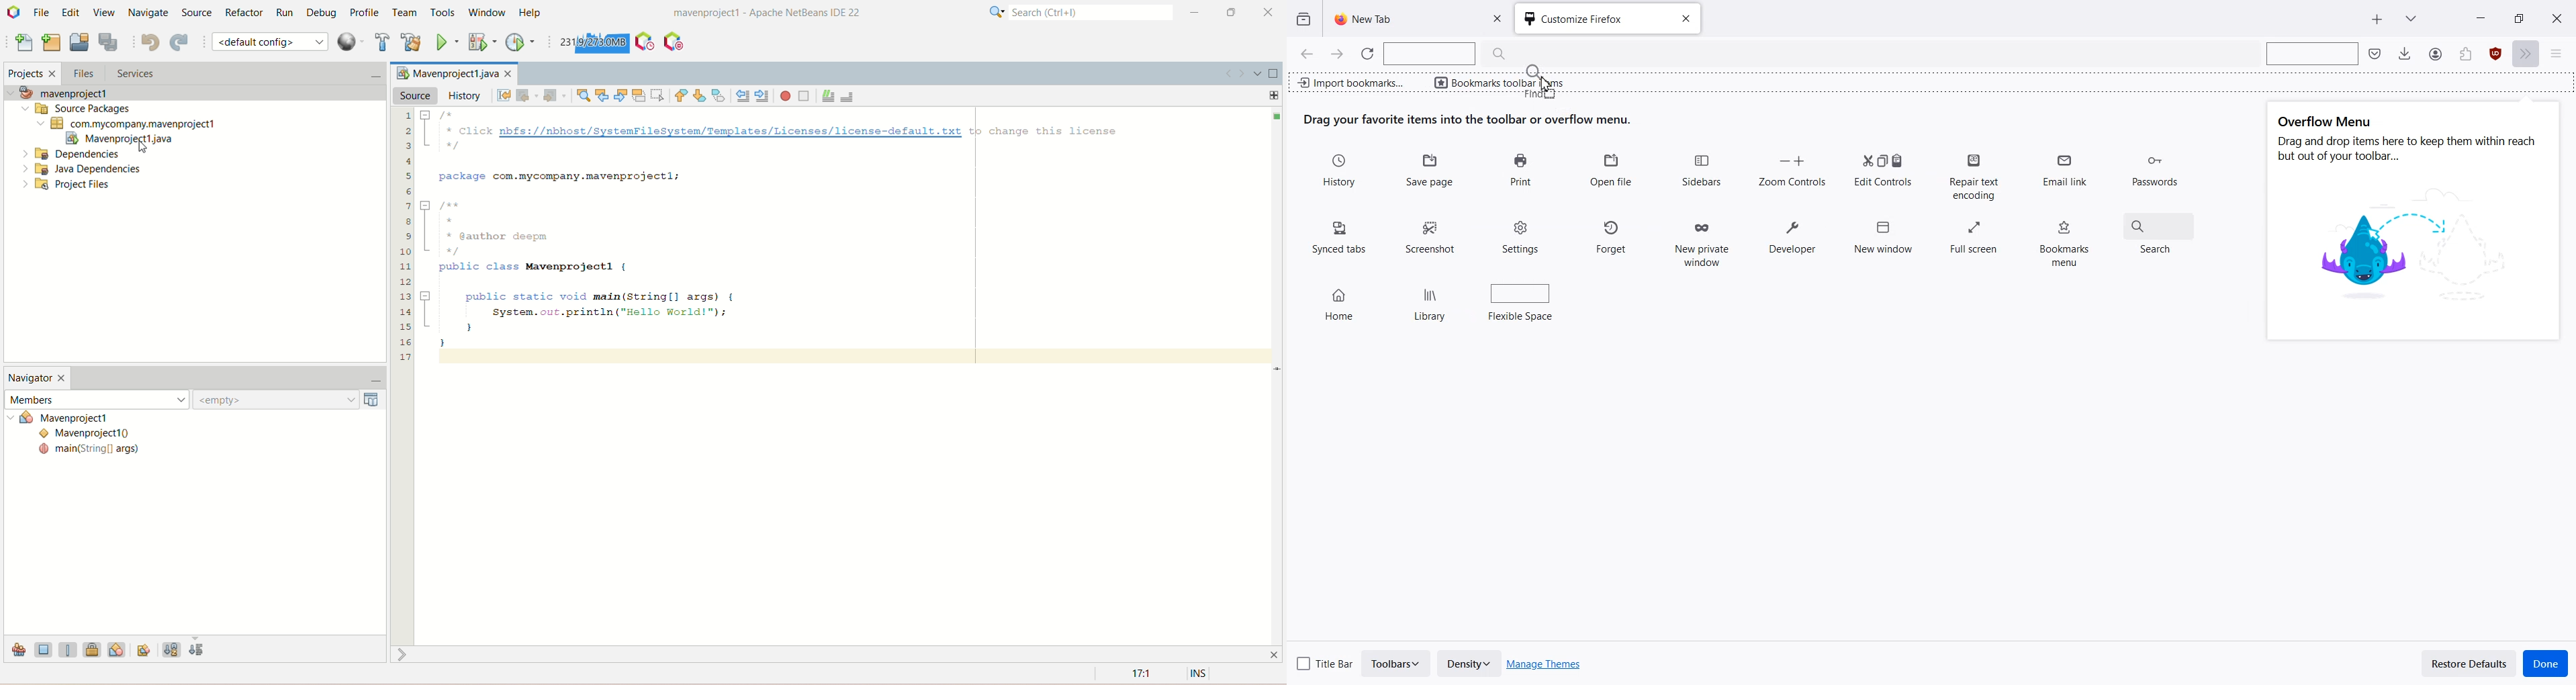 The image size is (2576, 700). I want to click on Forget, so click(1612, 234).